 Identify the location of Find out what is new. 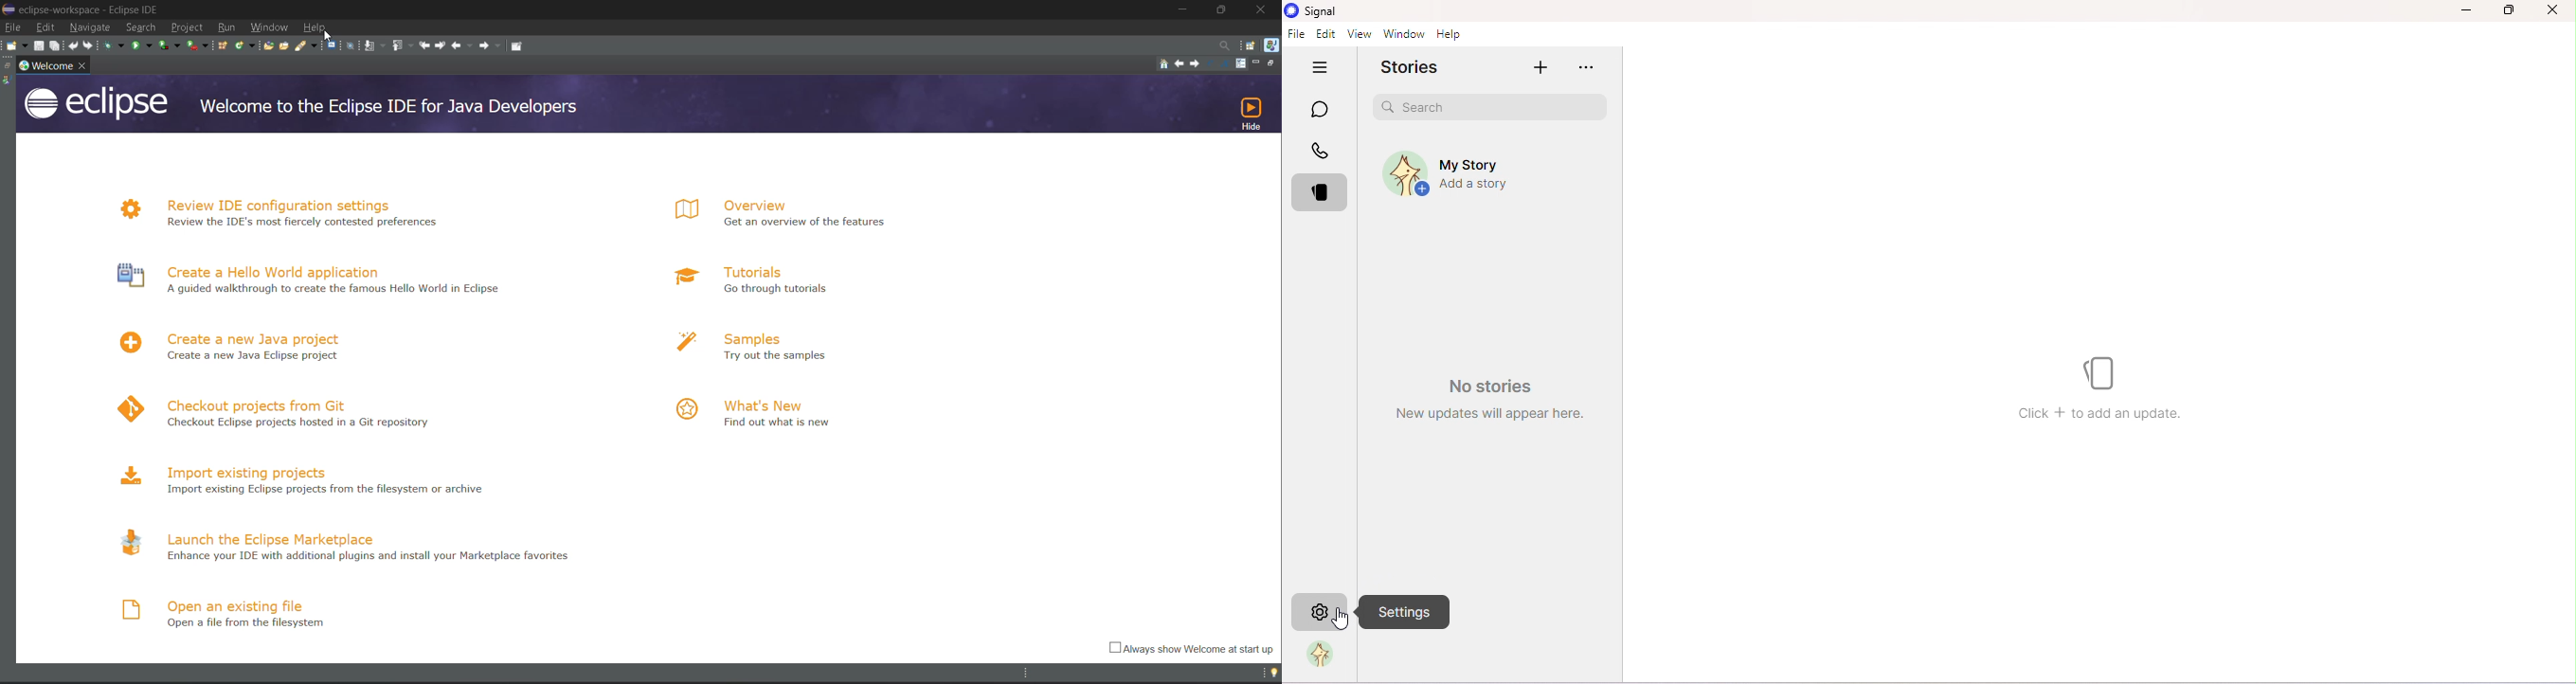
(778, 422).